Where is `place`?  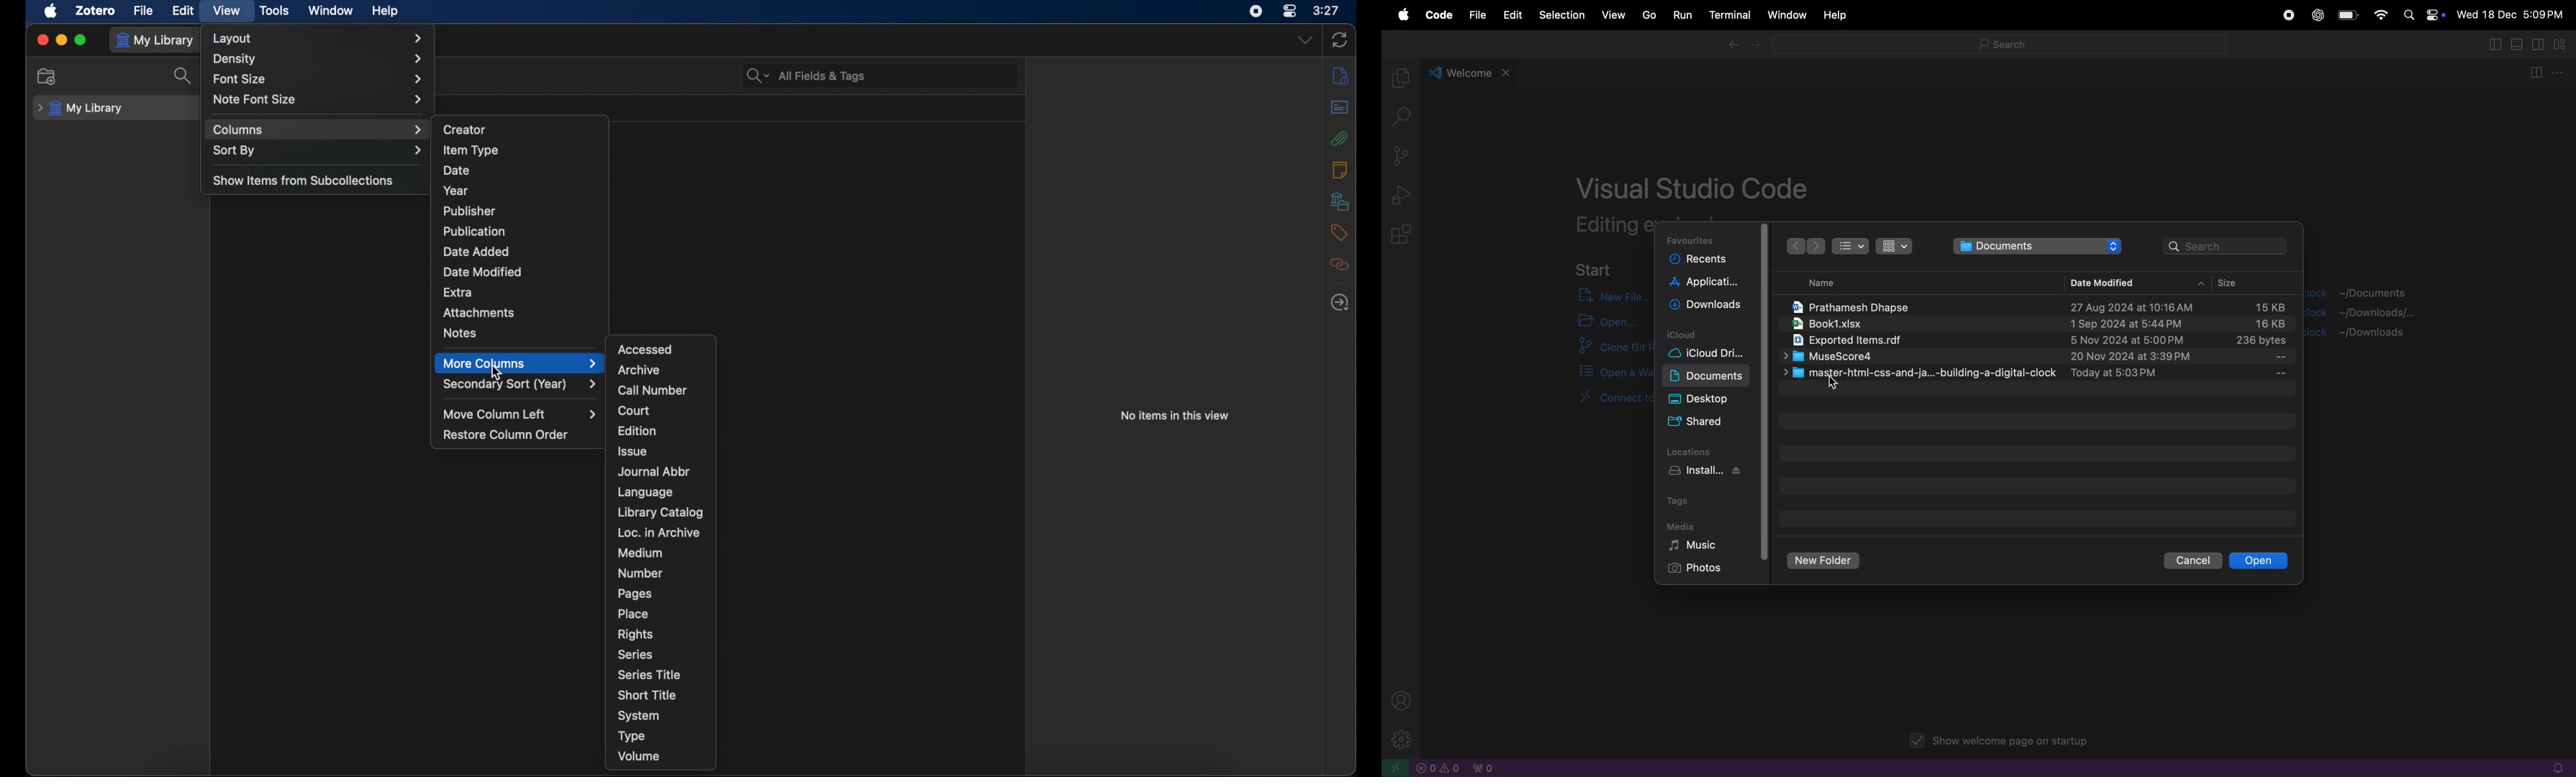
place is located at coordinates (633, 614).